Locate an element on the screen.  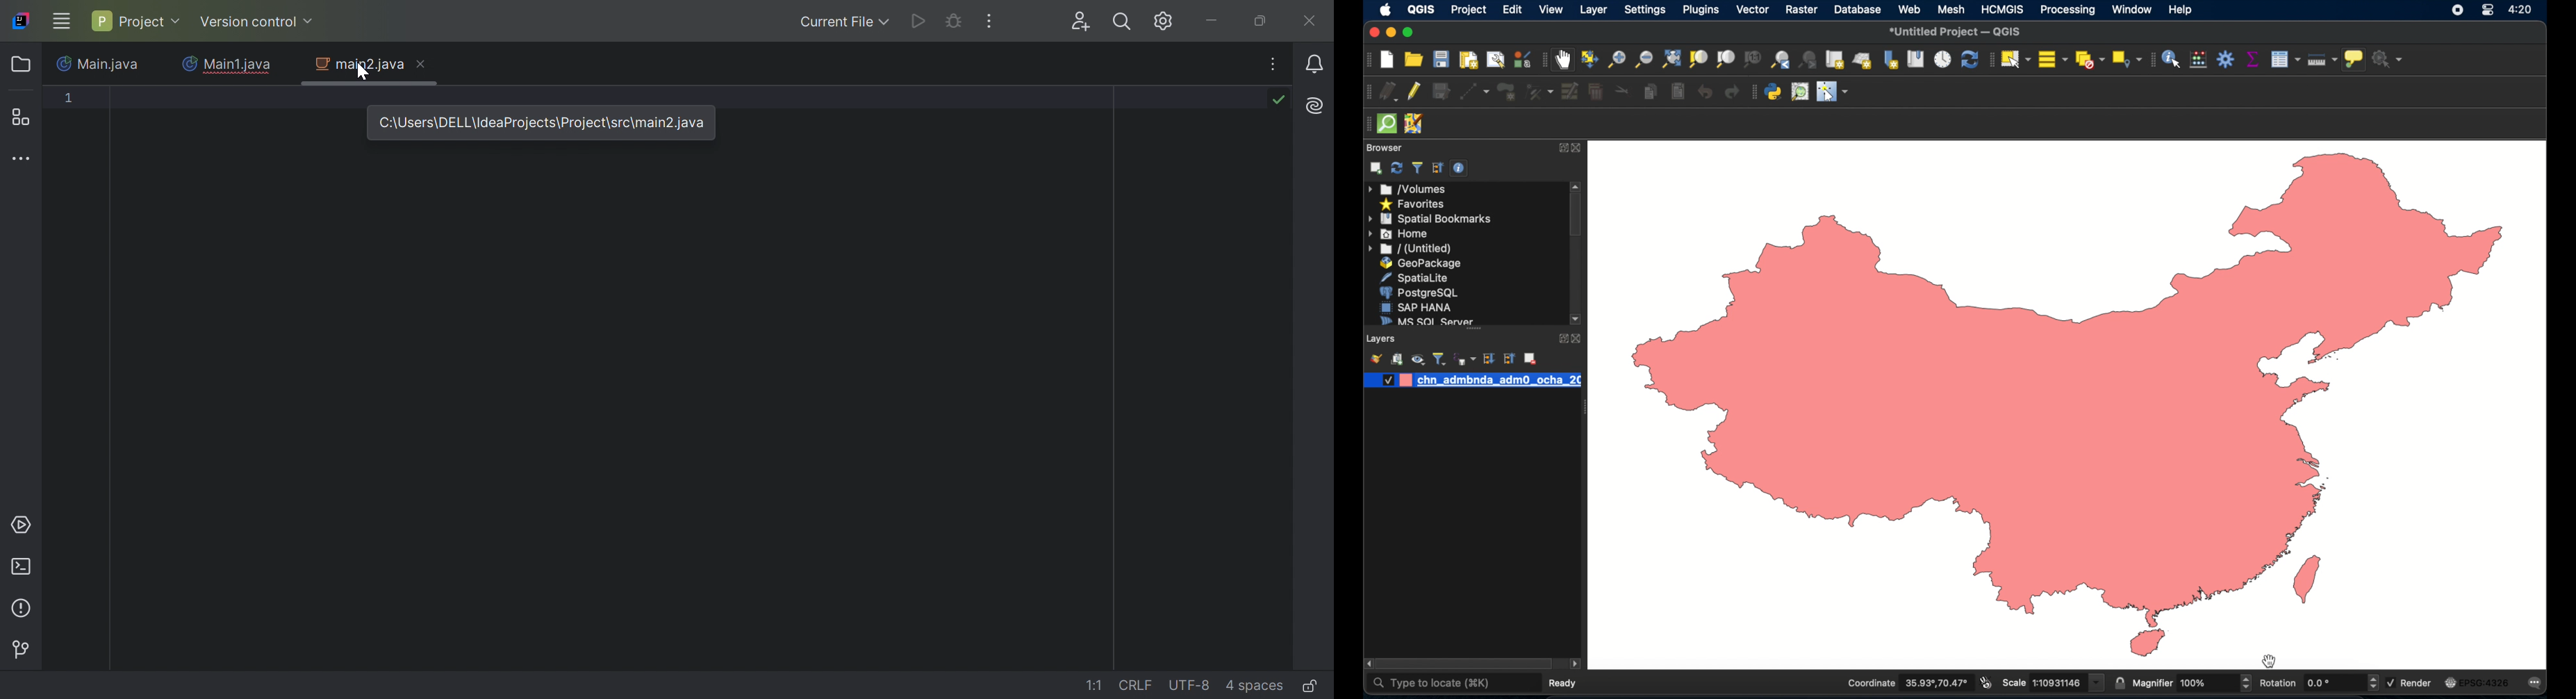
Close is located at coordinates (424, 65).